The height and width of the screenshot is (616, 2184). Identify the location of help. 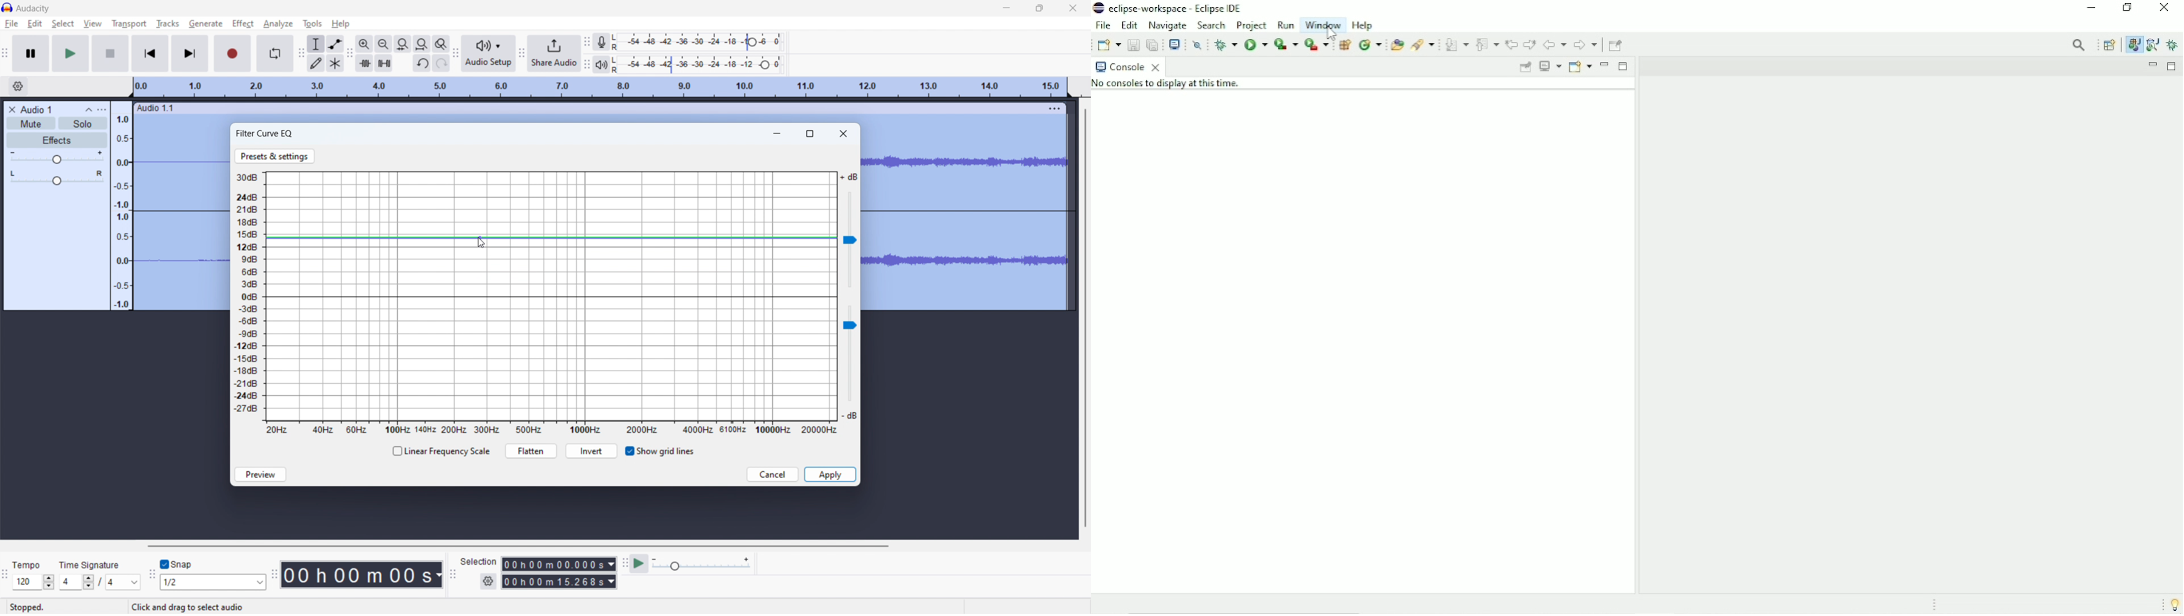
(342, 24).